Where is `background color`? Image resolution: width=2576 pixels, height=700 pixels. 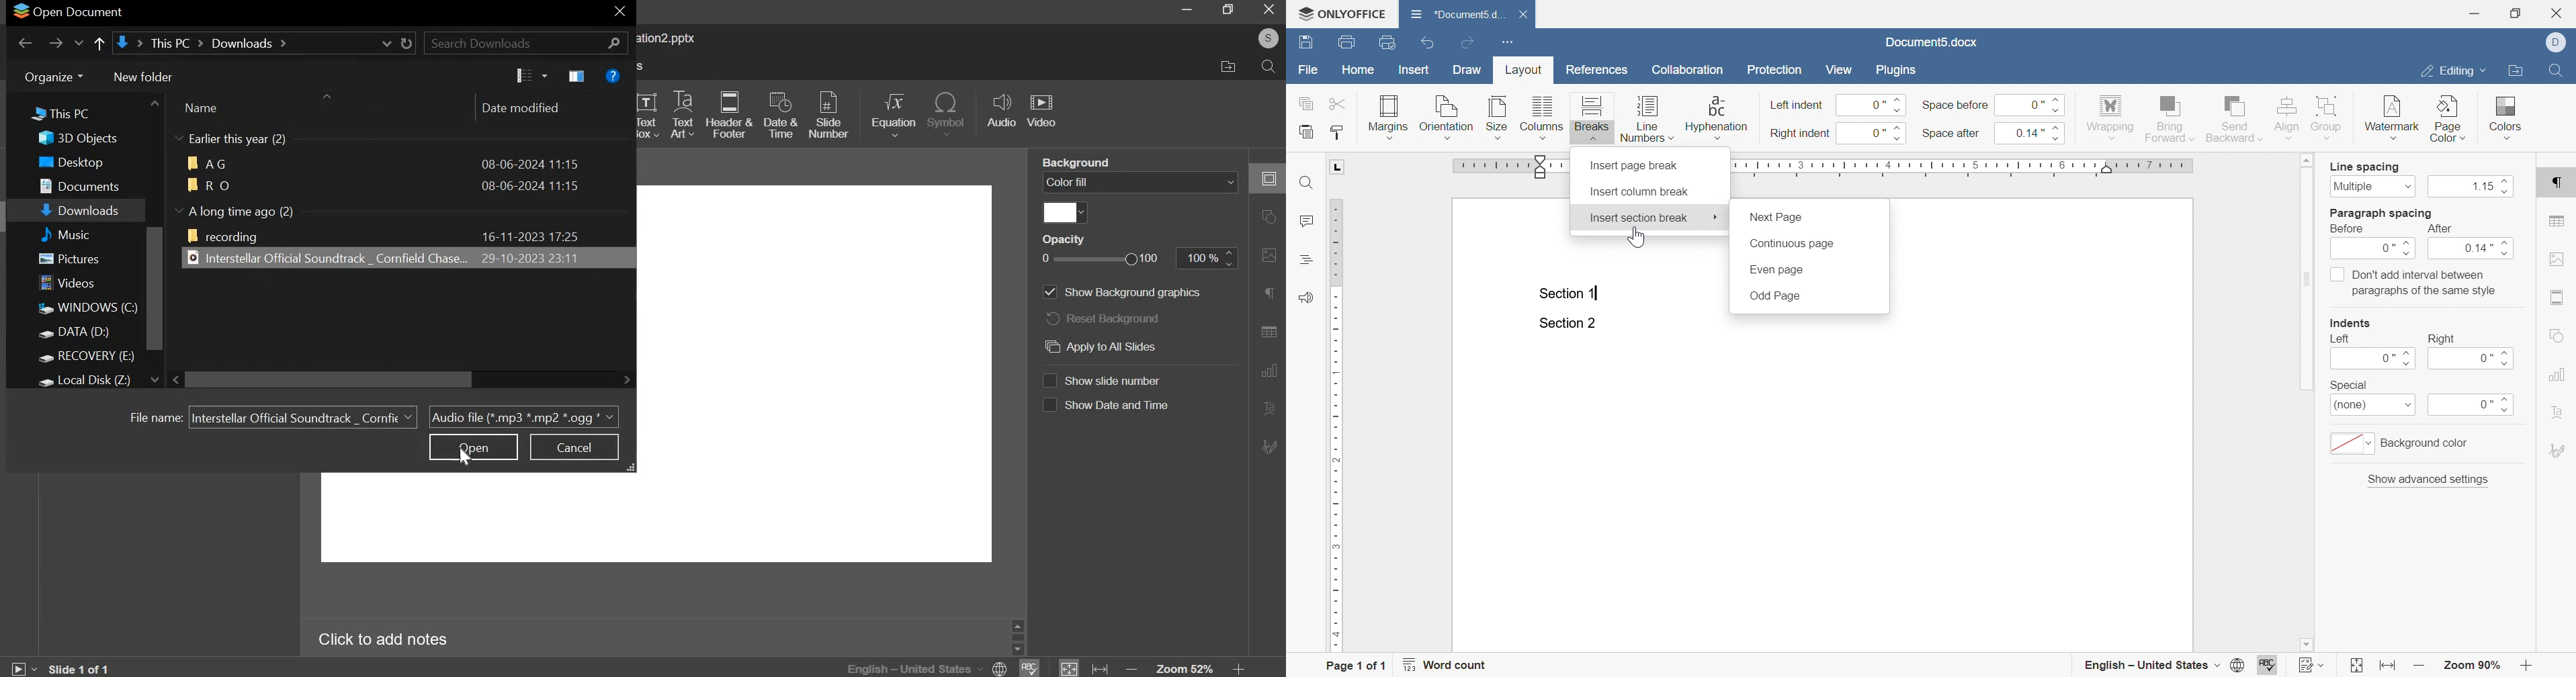
background color is located at coordinates (2403, 443).